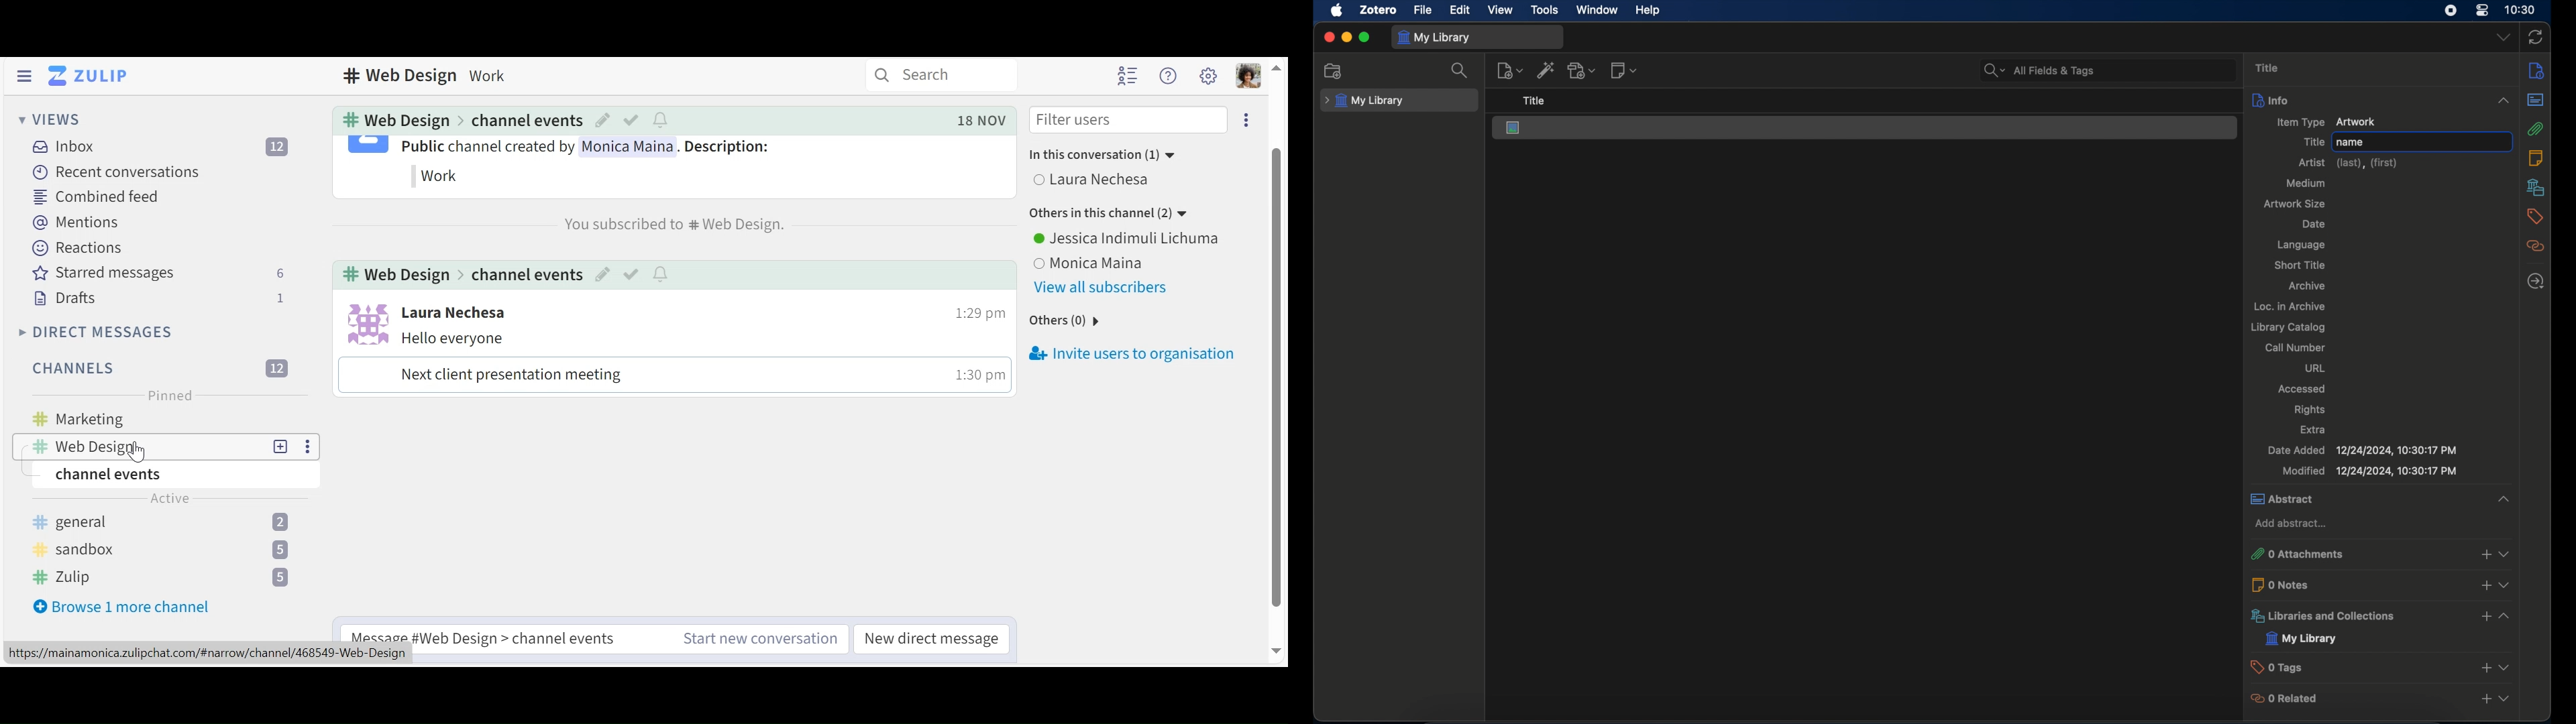 Image resolution: width=2576 pixels, height=728 pixels. Describe the element at coordinates (975, 312) in the screenshot. I see `1:29 pm` at that location.